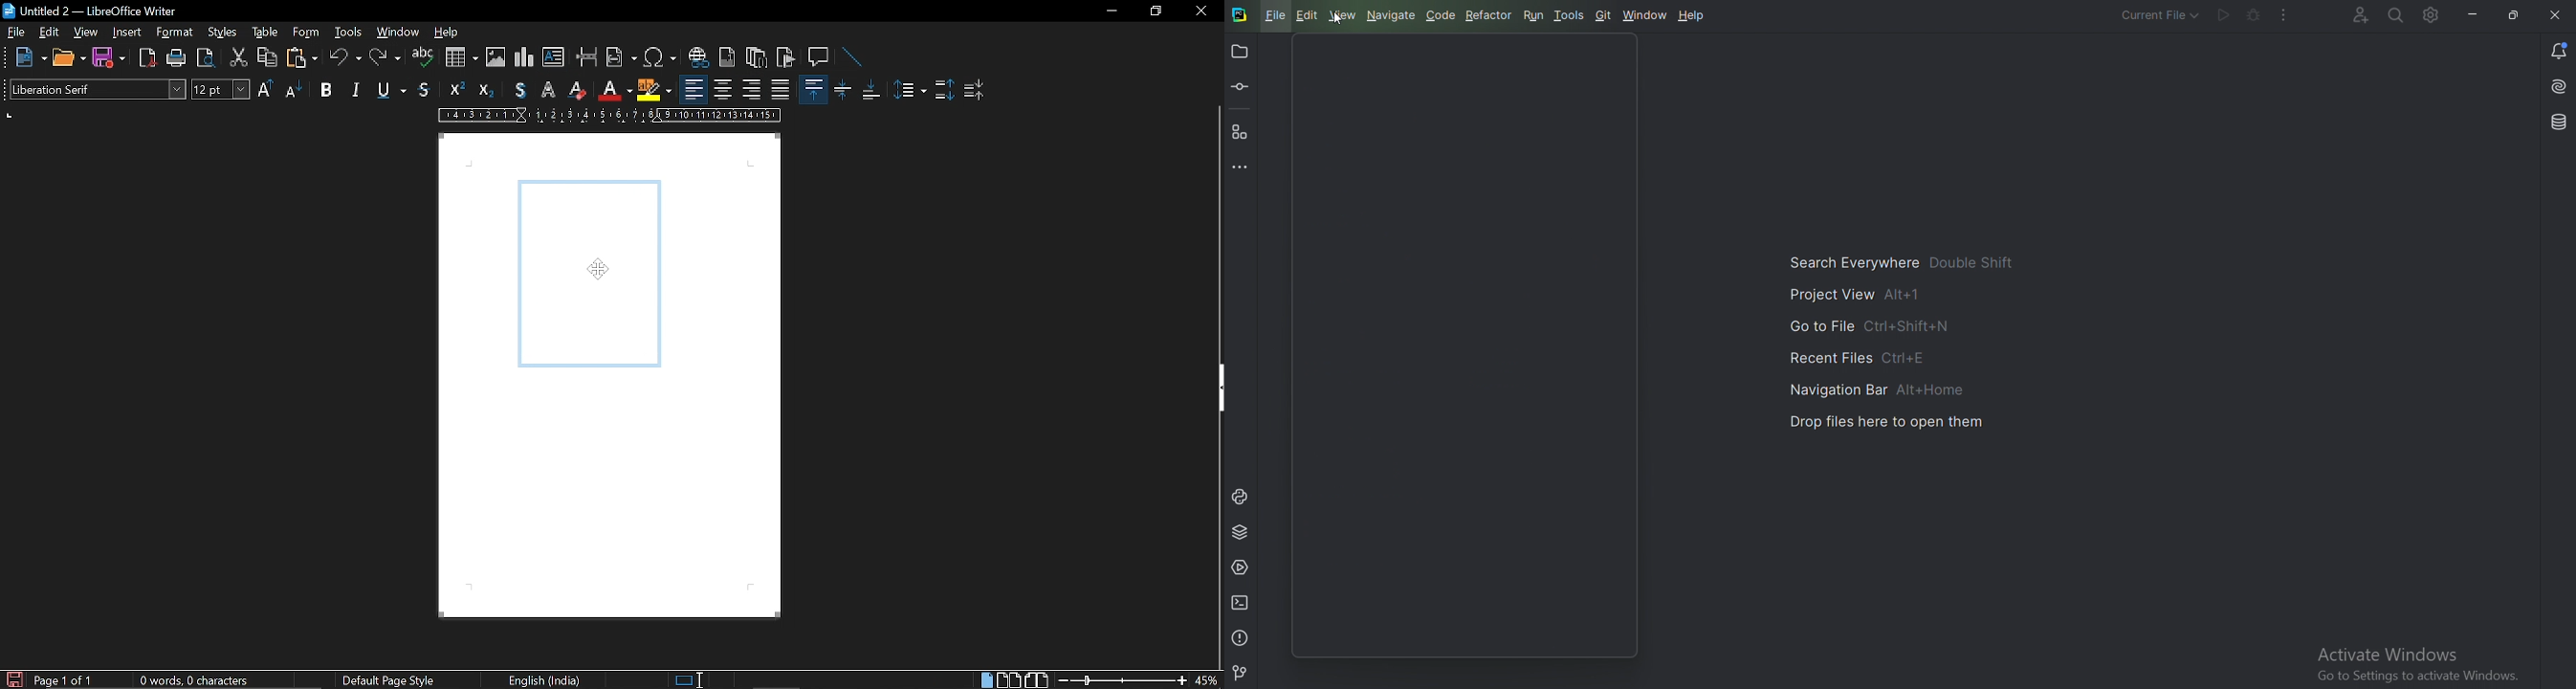 This screenshot has height=700, width=2576. Describe the element at coordinates (586, 272) in the screenshot. I see `shape` at that location.